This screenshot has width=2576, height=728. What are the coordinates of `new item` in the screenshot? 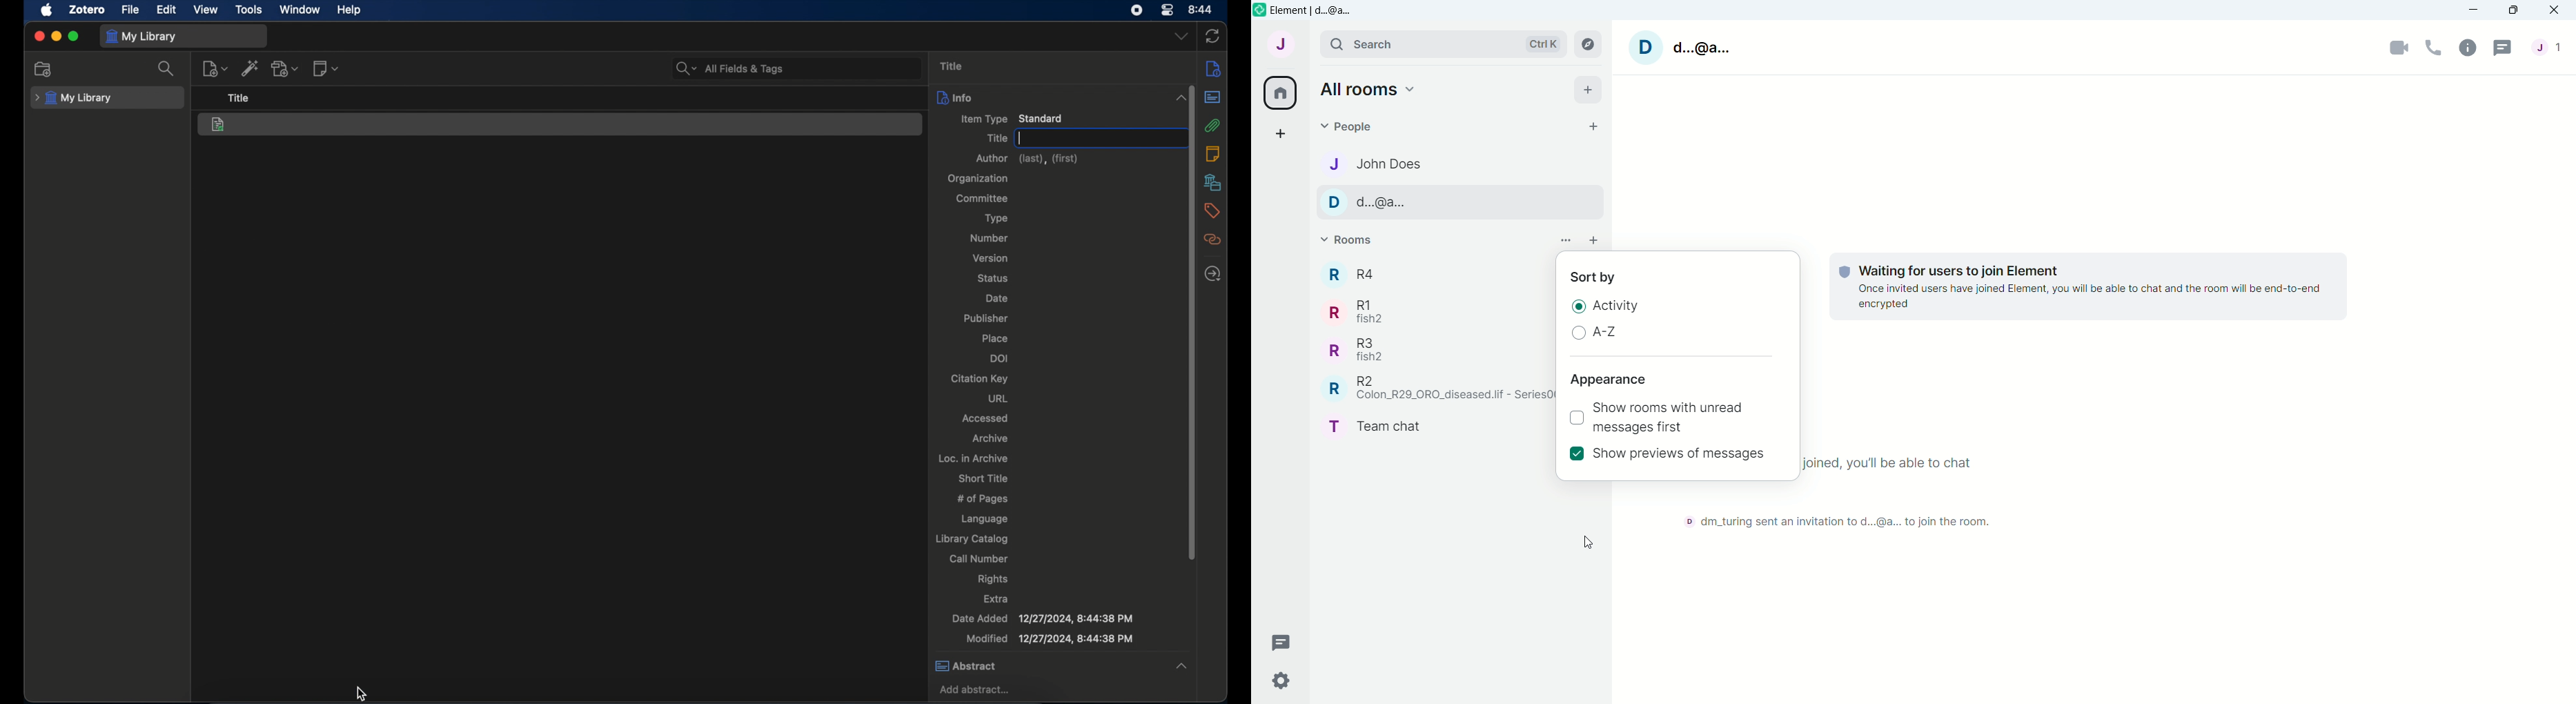 It's located at (215, 69).